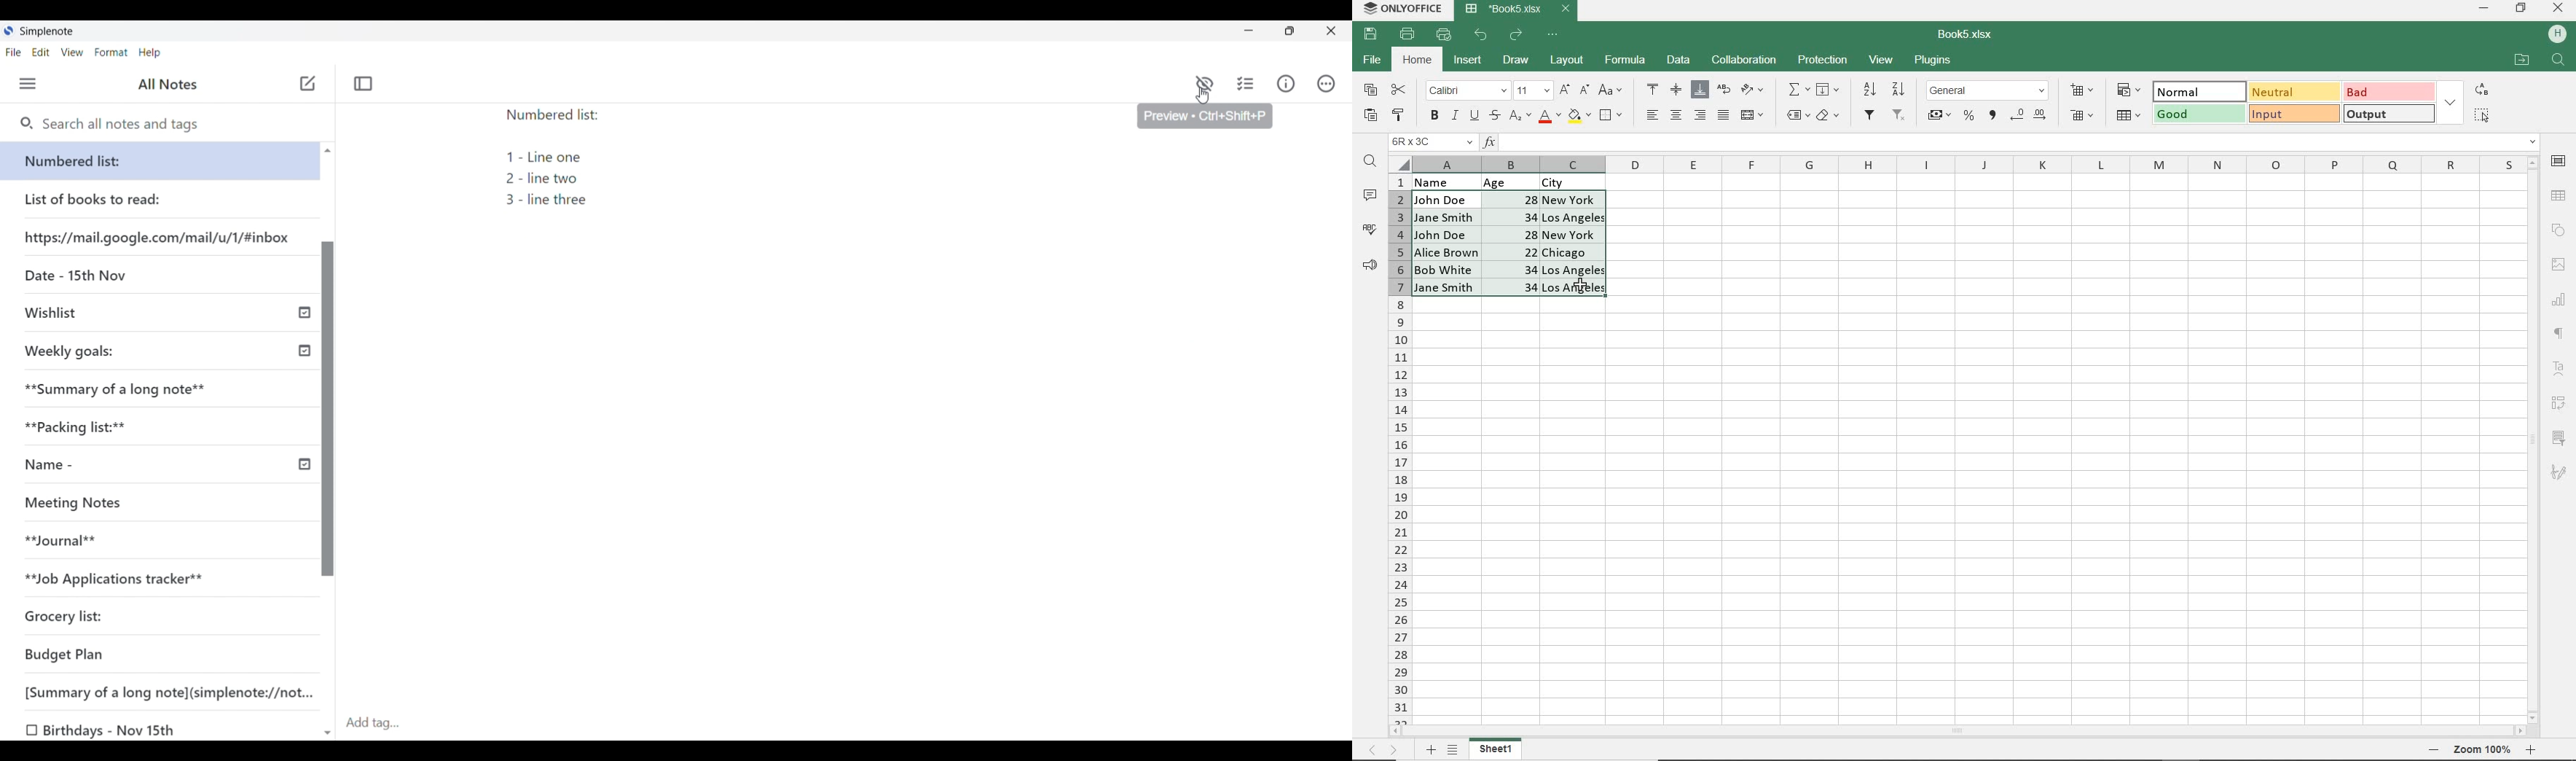  What do you see at coordinates (1578, 282) in the screenshot?
I see `cursor` at bounding box center [1578, 282].